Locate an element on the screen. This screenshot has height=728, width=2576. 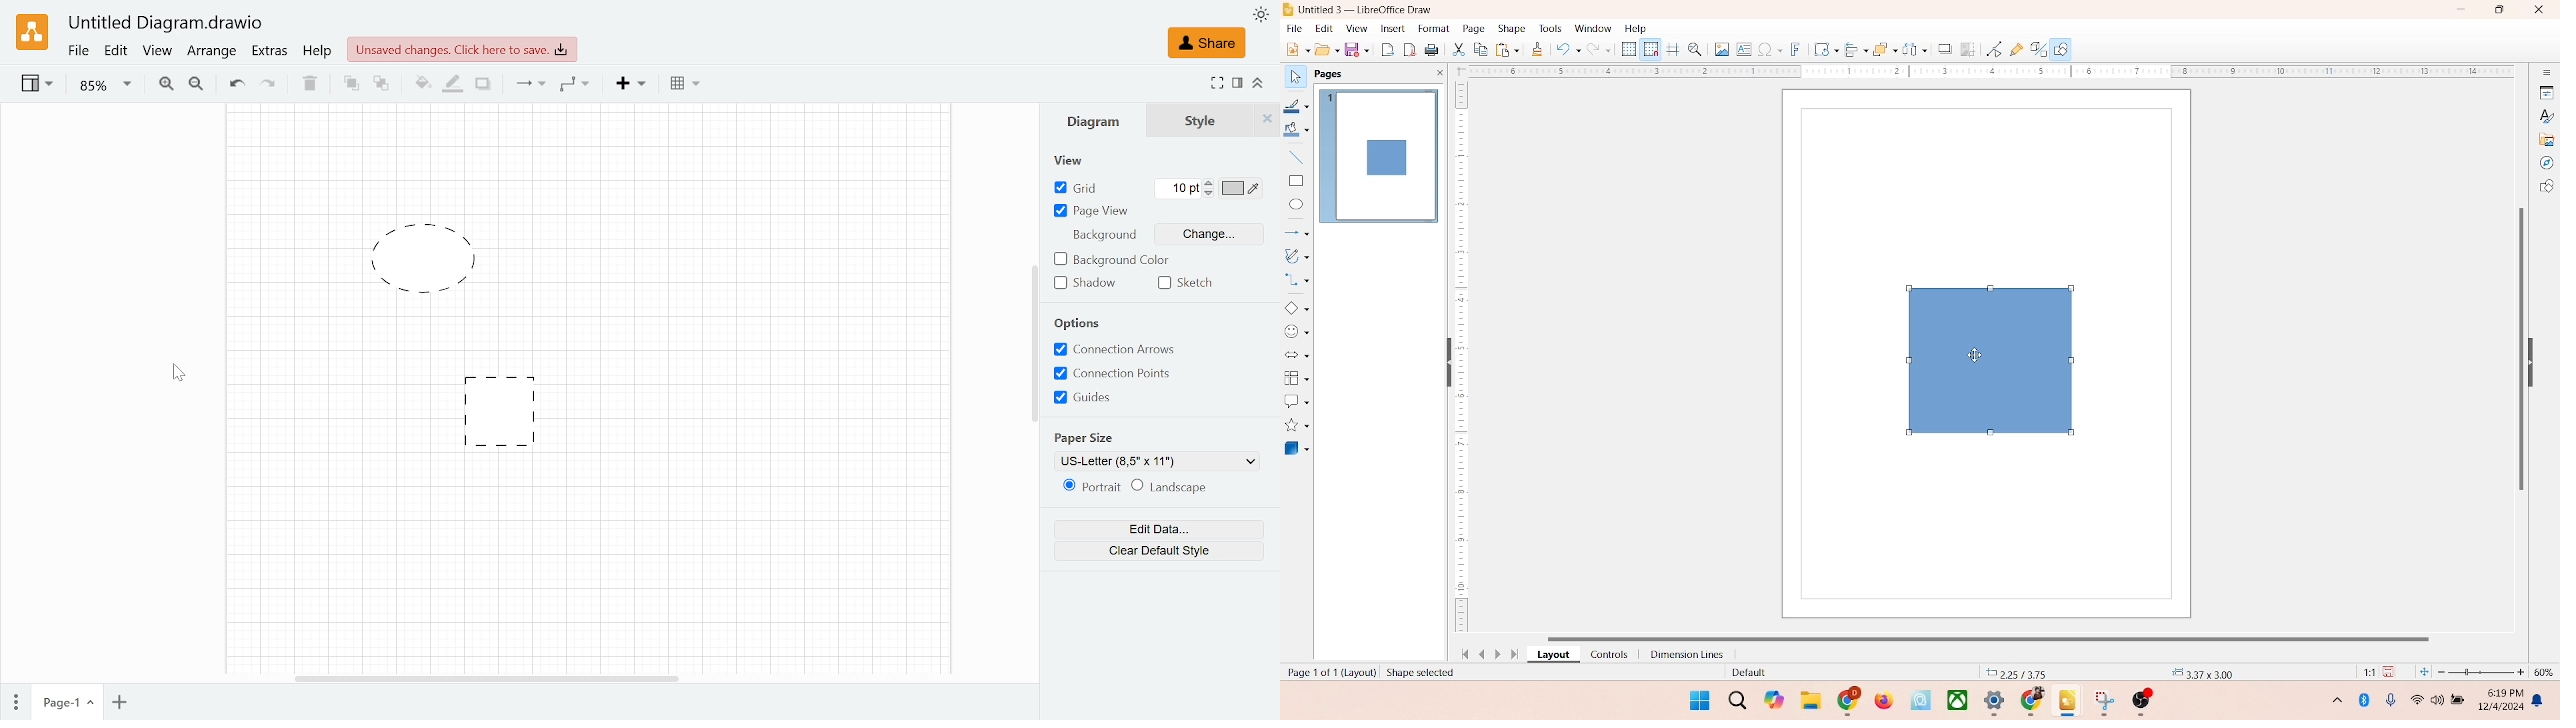
shadow is located at coordinates (1942, 47).